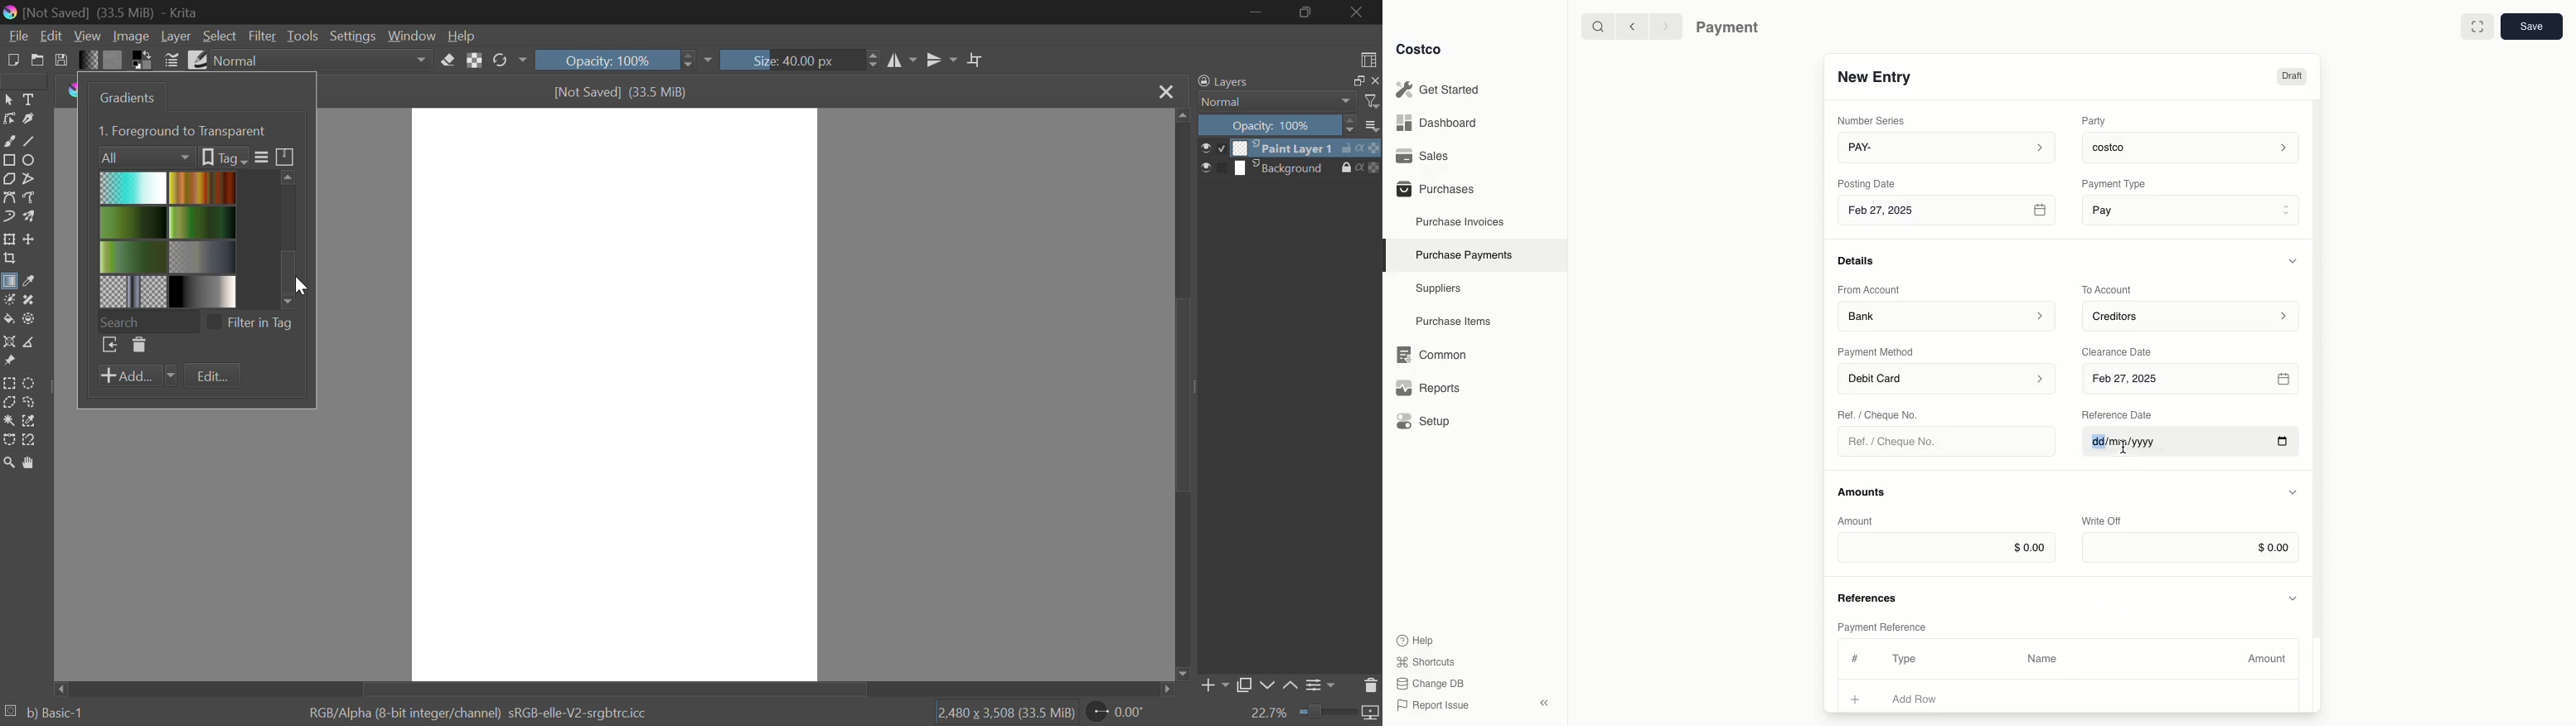 This screenshot has height=728, width=2576. Describe the element at coordinates (2294, 597) in the screenshot. I see `Hide` at that location.